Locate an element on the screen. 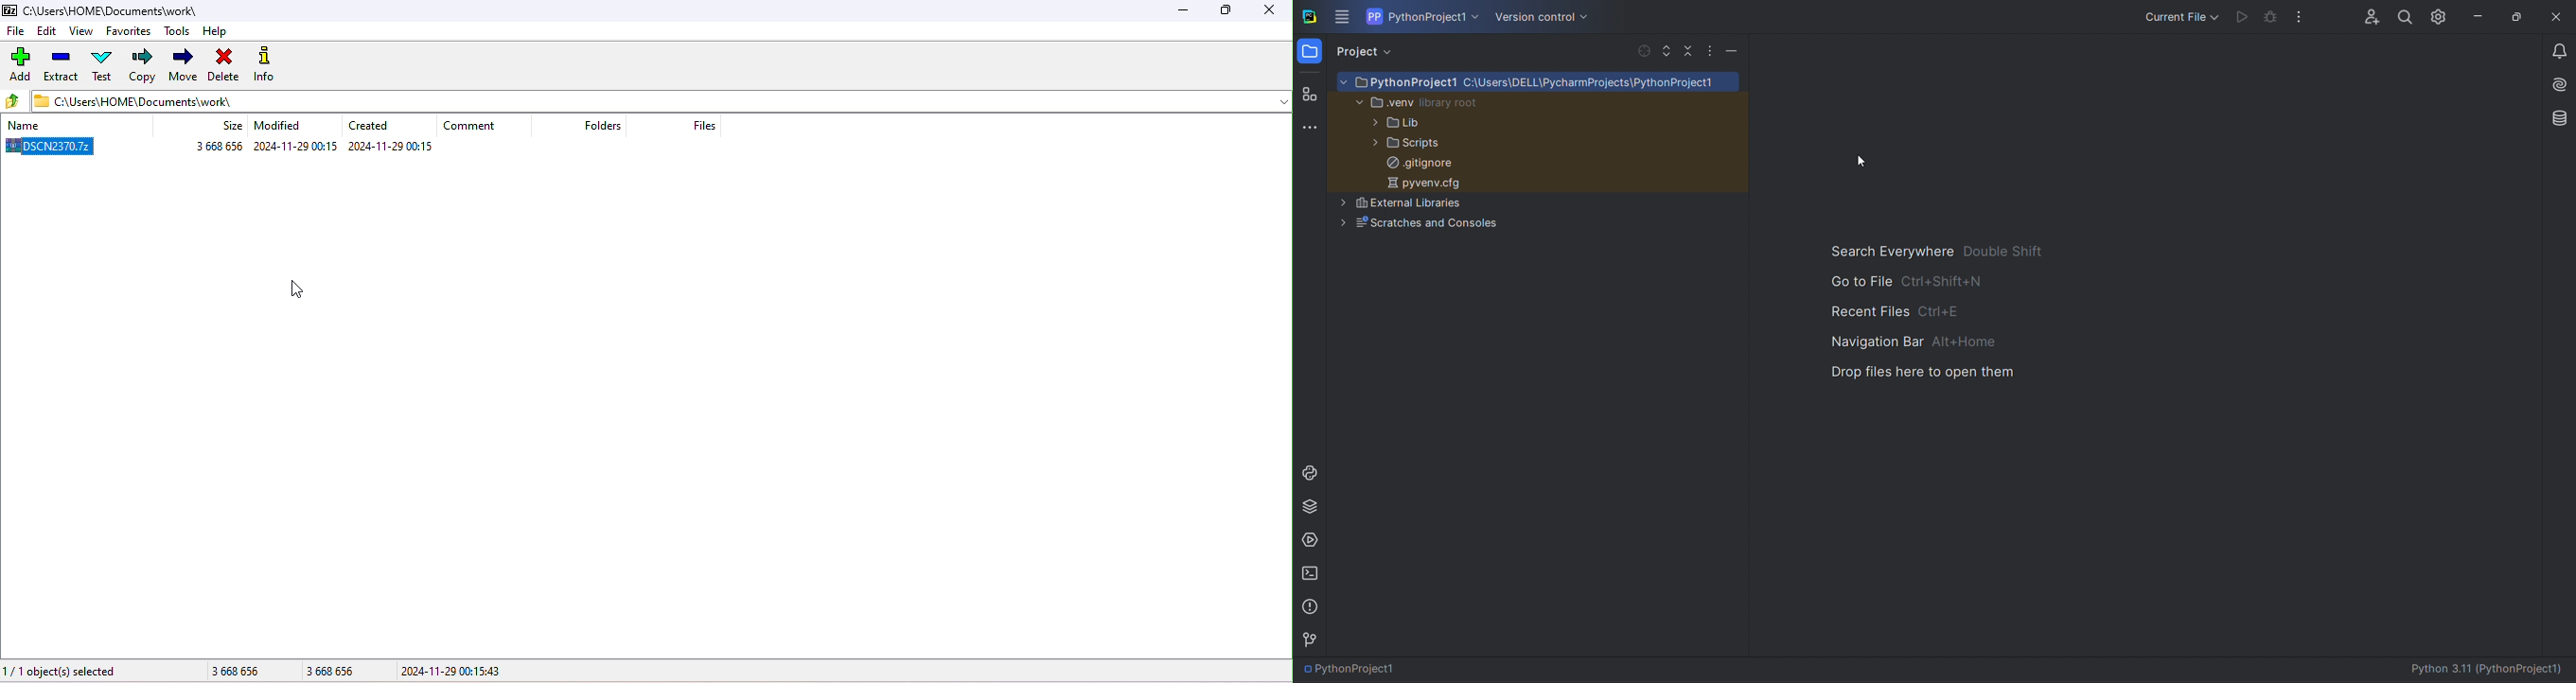 The image size is (2576, 700). maximize is located at coordinates (2521, 15).